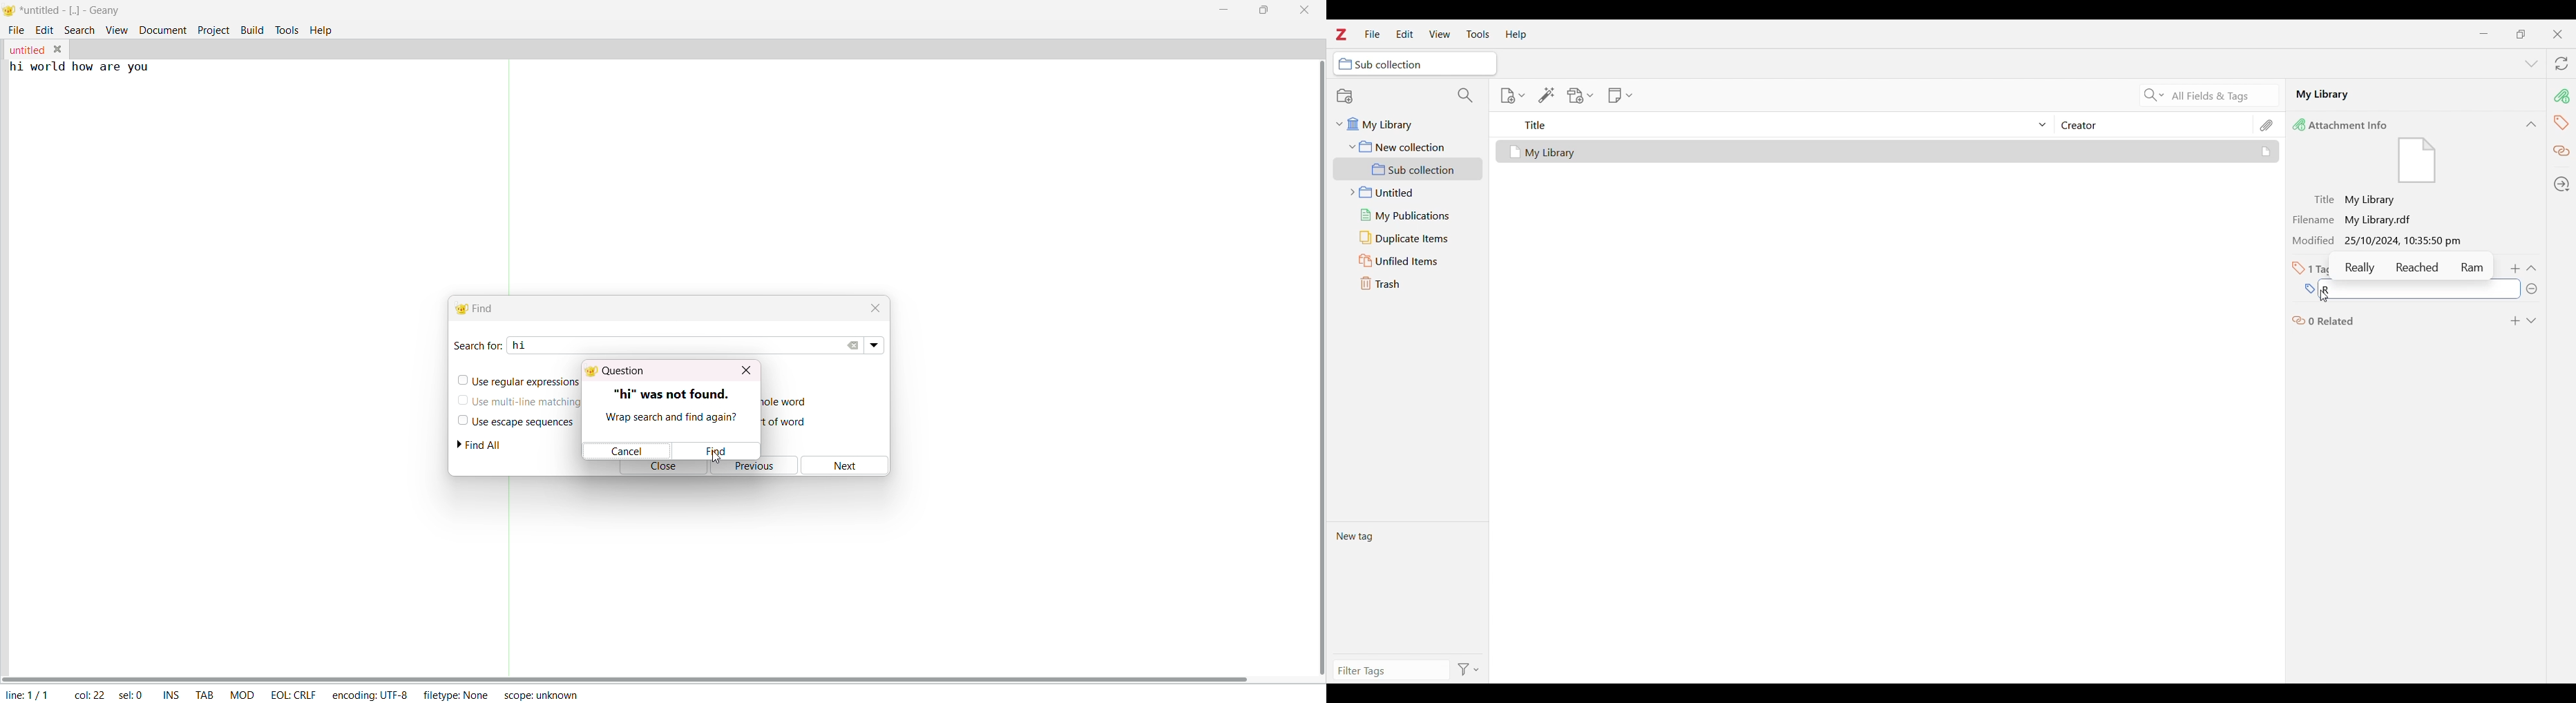  Describe the element at coordinates (1408, 260) in the screenshot. I see `Unfiled items folder` at that location.